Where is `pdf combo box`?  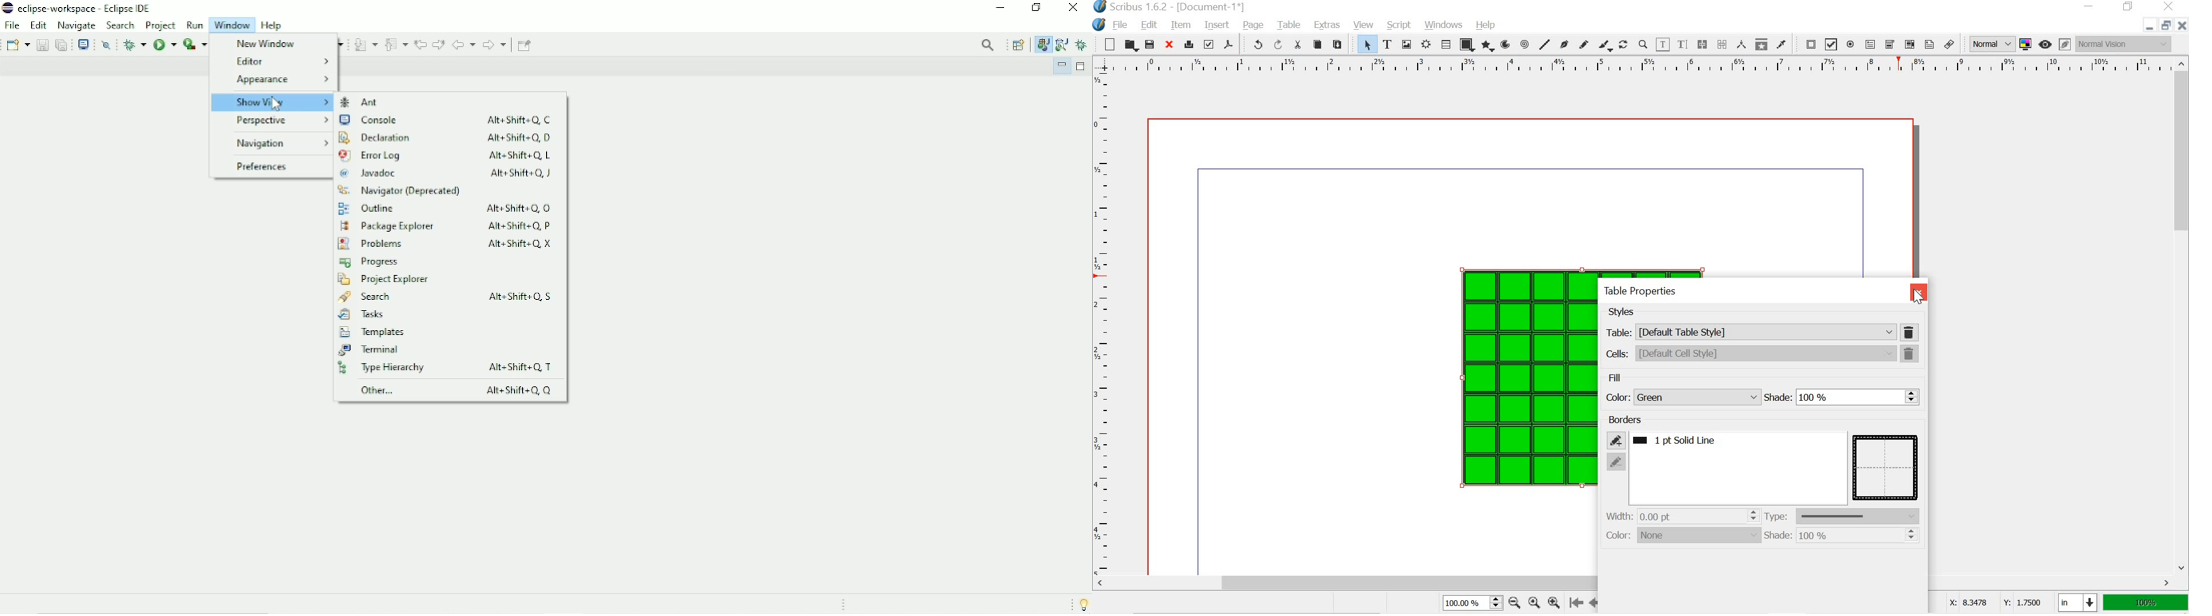 pdf combo box is located at coordinates (1890, 45).